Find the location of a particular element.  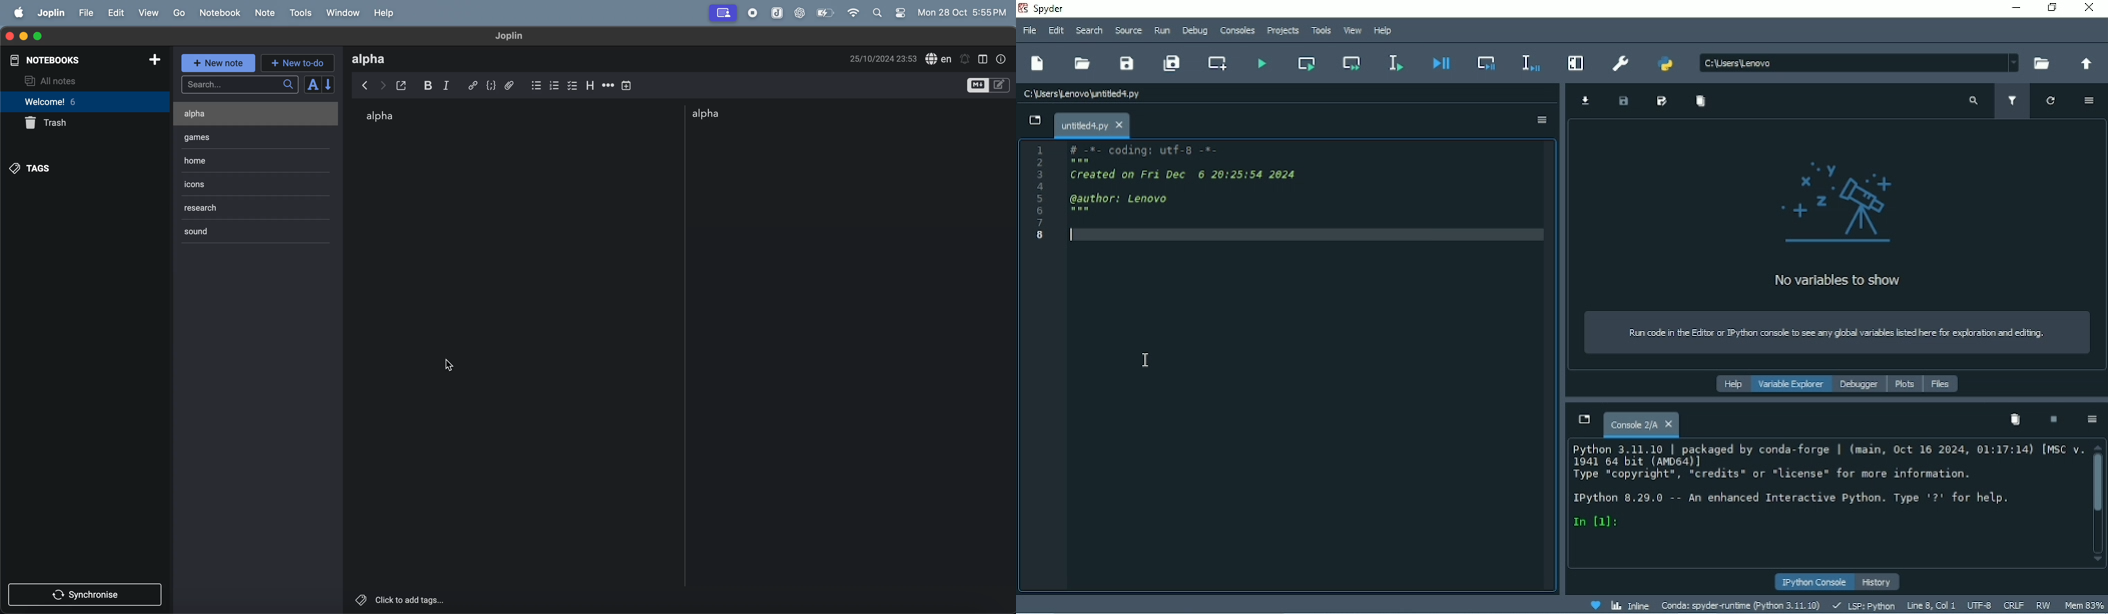

Run selection or current line is located at coordinates (1396, 62).